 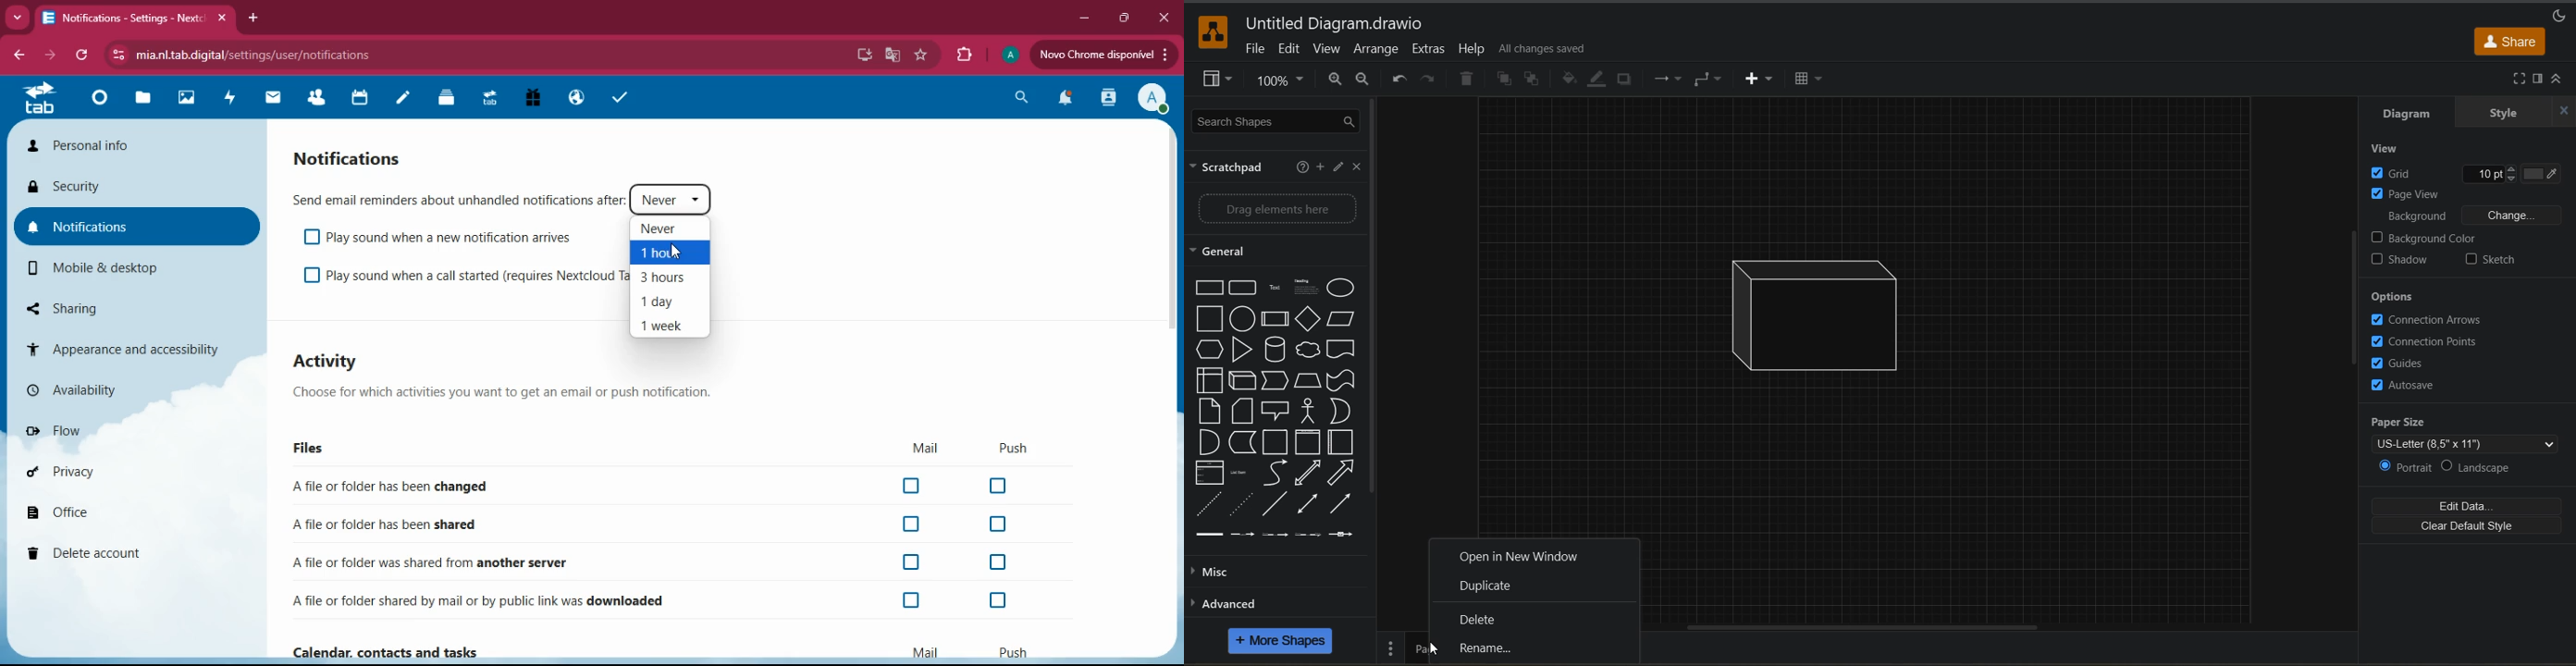 I want to click on connections, so click(x=1671, y=78).